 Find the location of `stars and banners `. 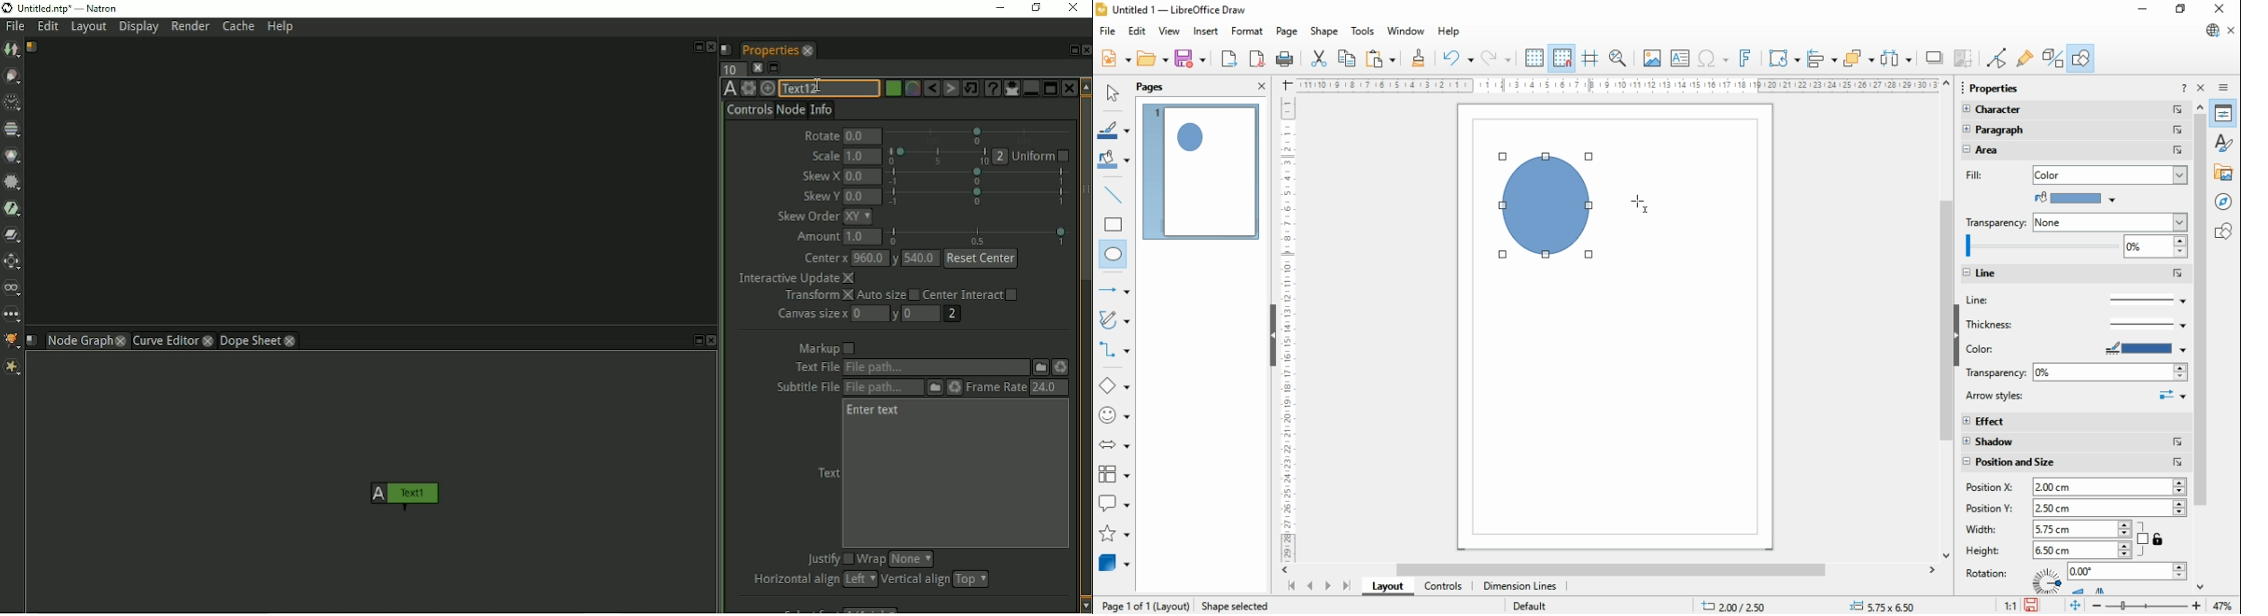

stars and banners  is located at coordinates (1113, 535).